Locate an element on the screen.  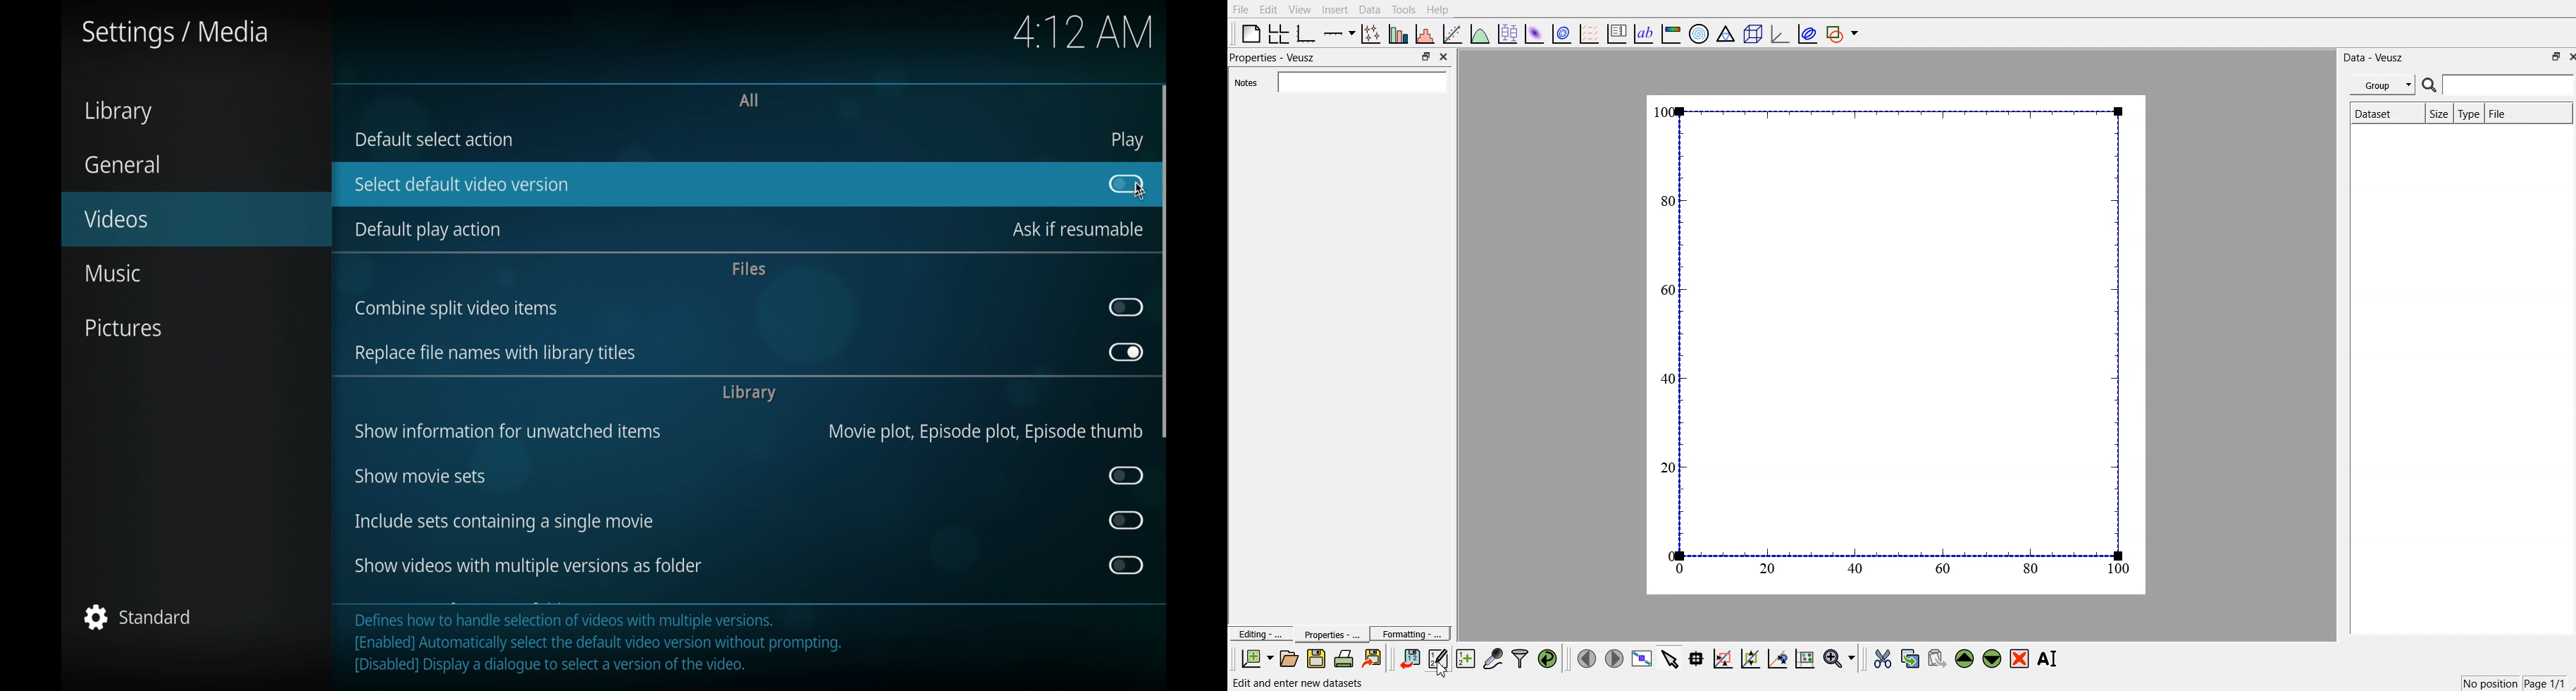
Type is located at coordinates (2468, 114).